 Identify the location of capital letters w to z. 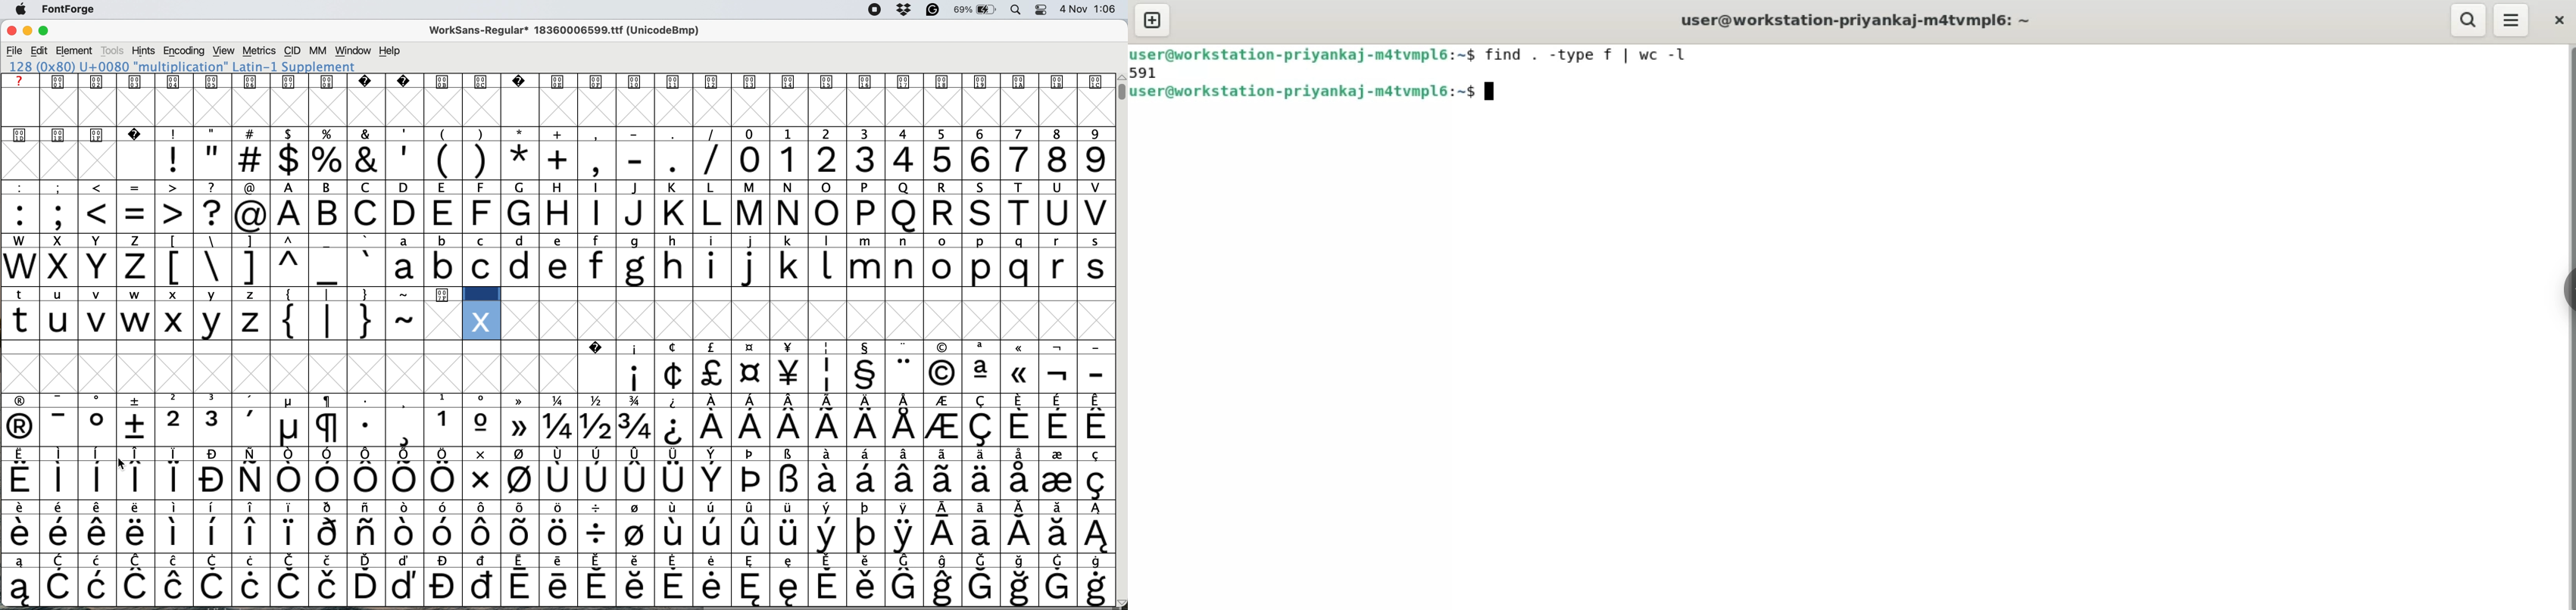
(75, 269).